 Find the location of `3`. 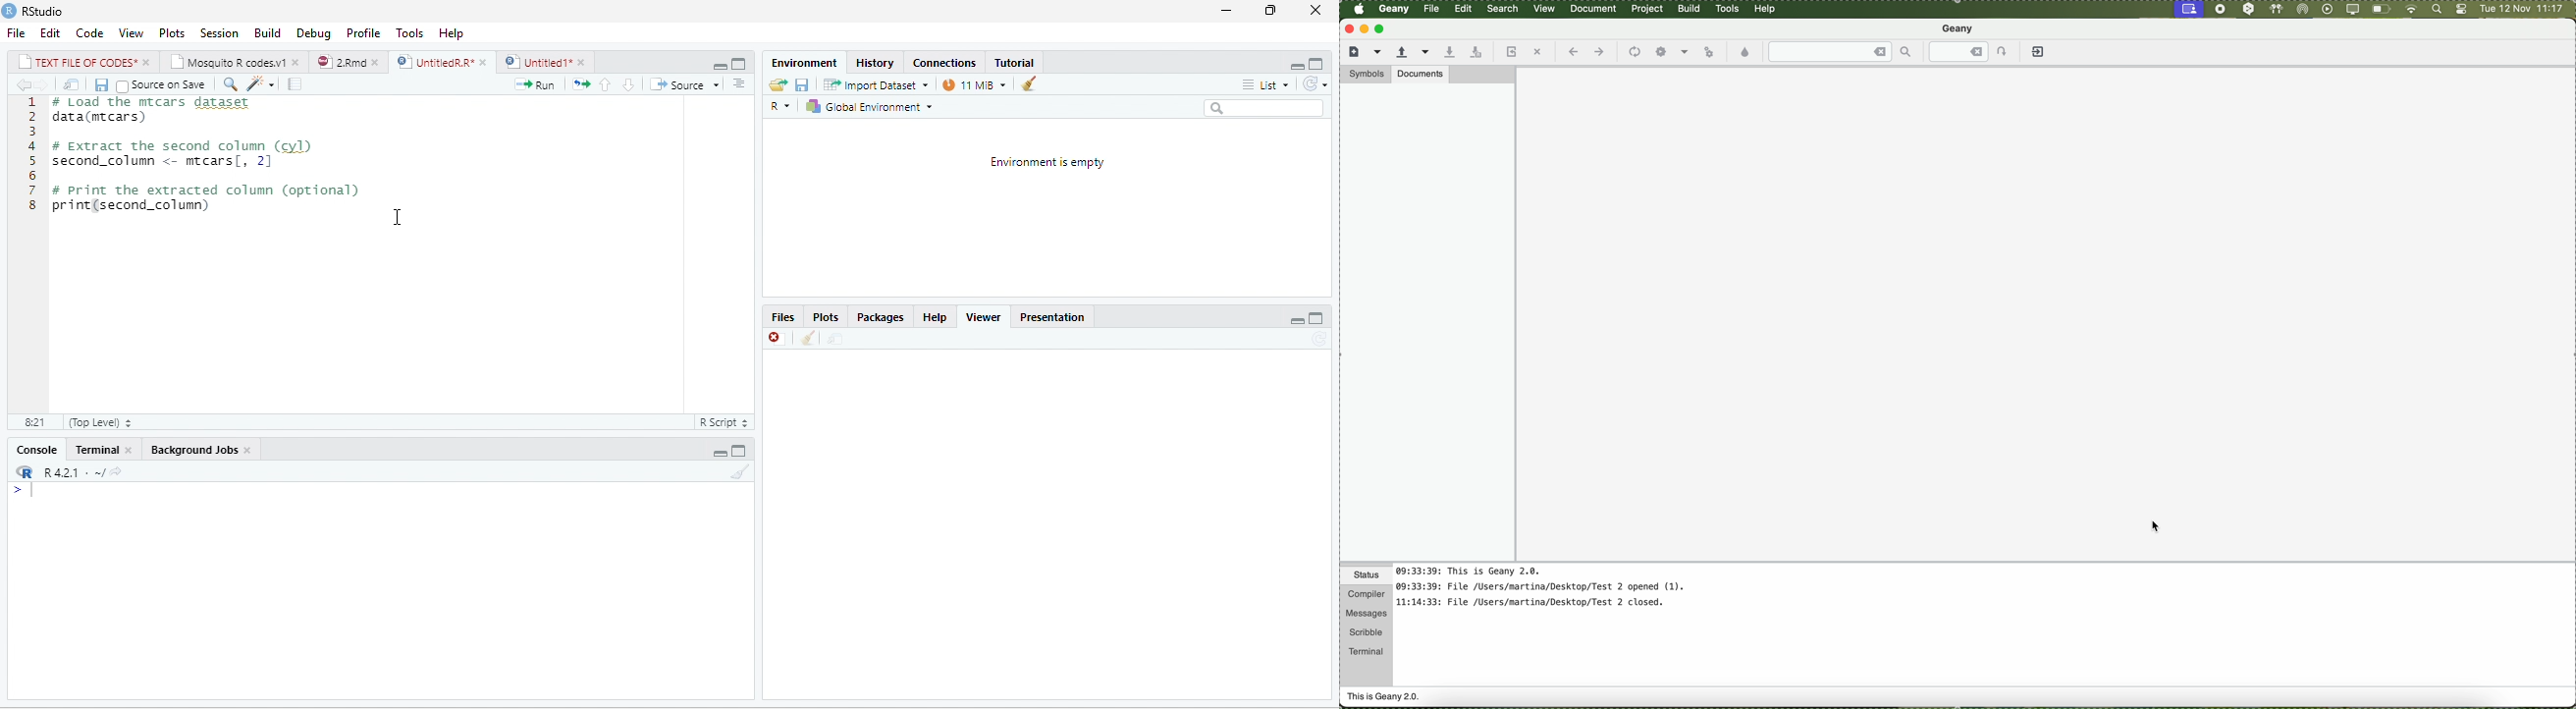

3 is located at coordinates (32, 132).